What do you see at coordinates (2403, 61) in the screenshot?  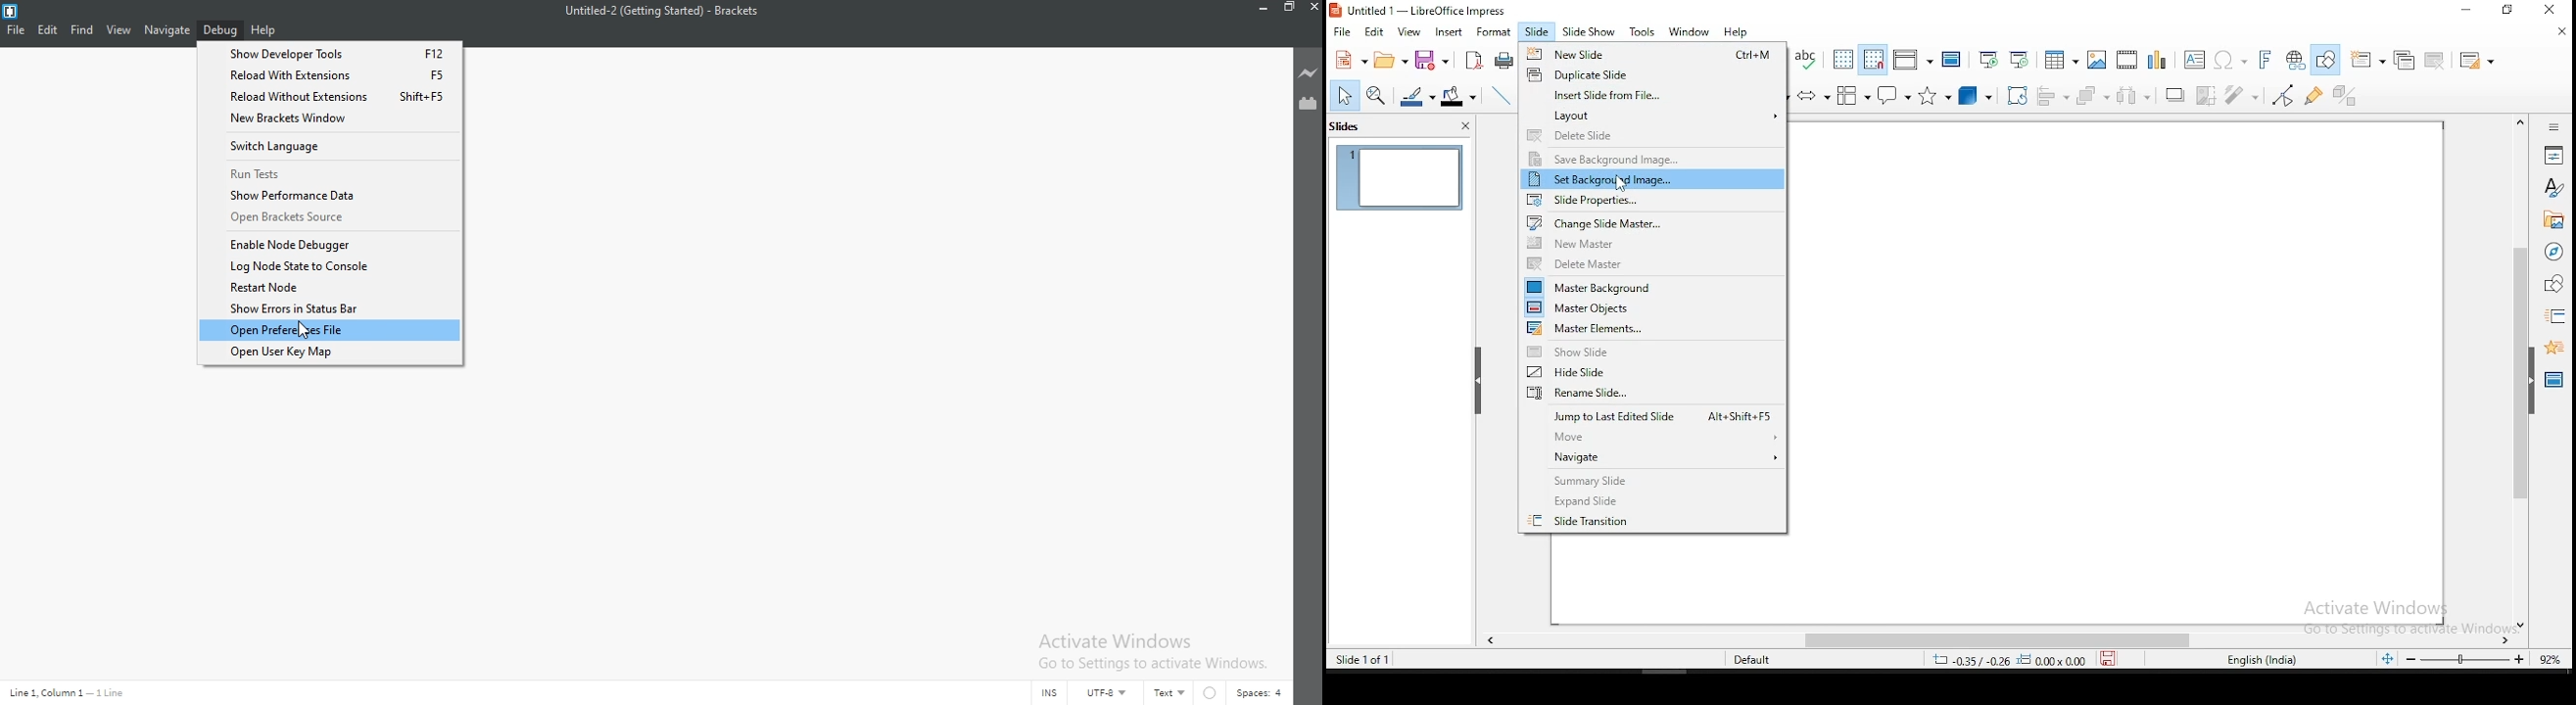 I see `duplicate slide` at bounding box center [2403, 61].